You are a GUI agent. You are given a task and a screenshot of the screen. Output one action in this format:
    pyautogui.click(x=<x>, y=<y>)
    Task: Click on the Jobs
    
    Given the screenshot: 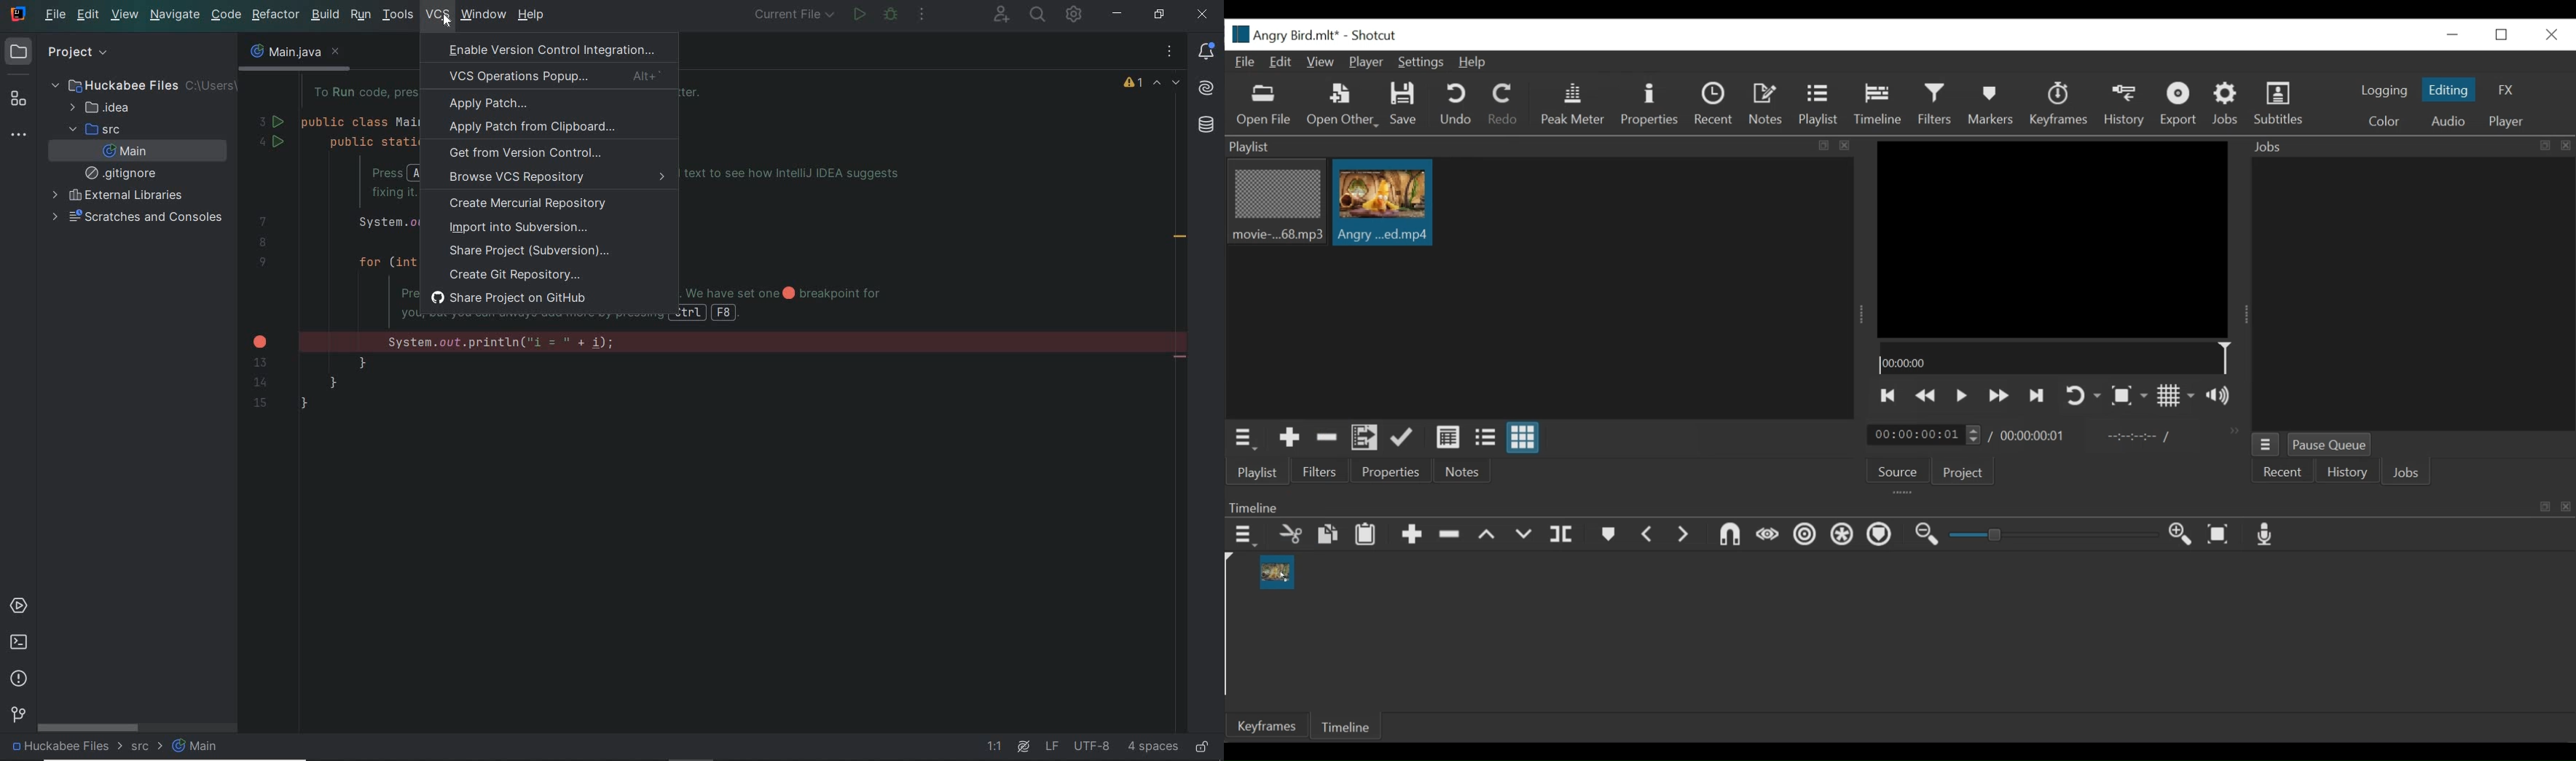 What is the action you would take?
    pyautogui.click(x=2227, y=104)
    